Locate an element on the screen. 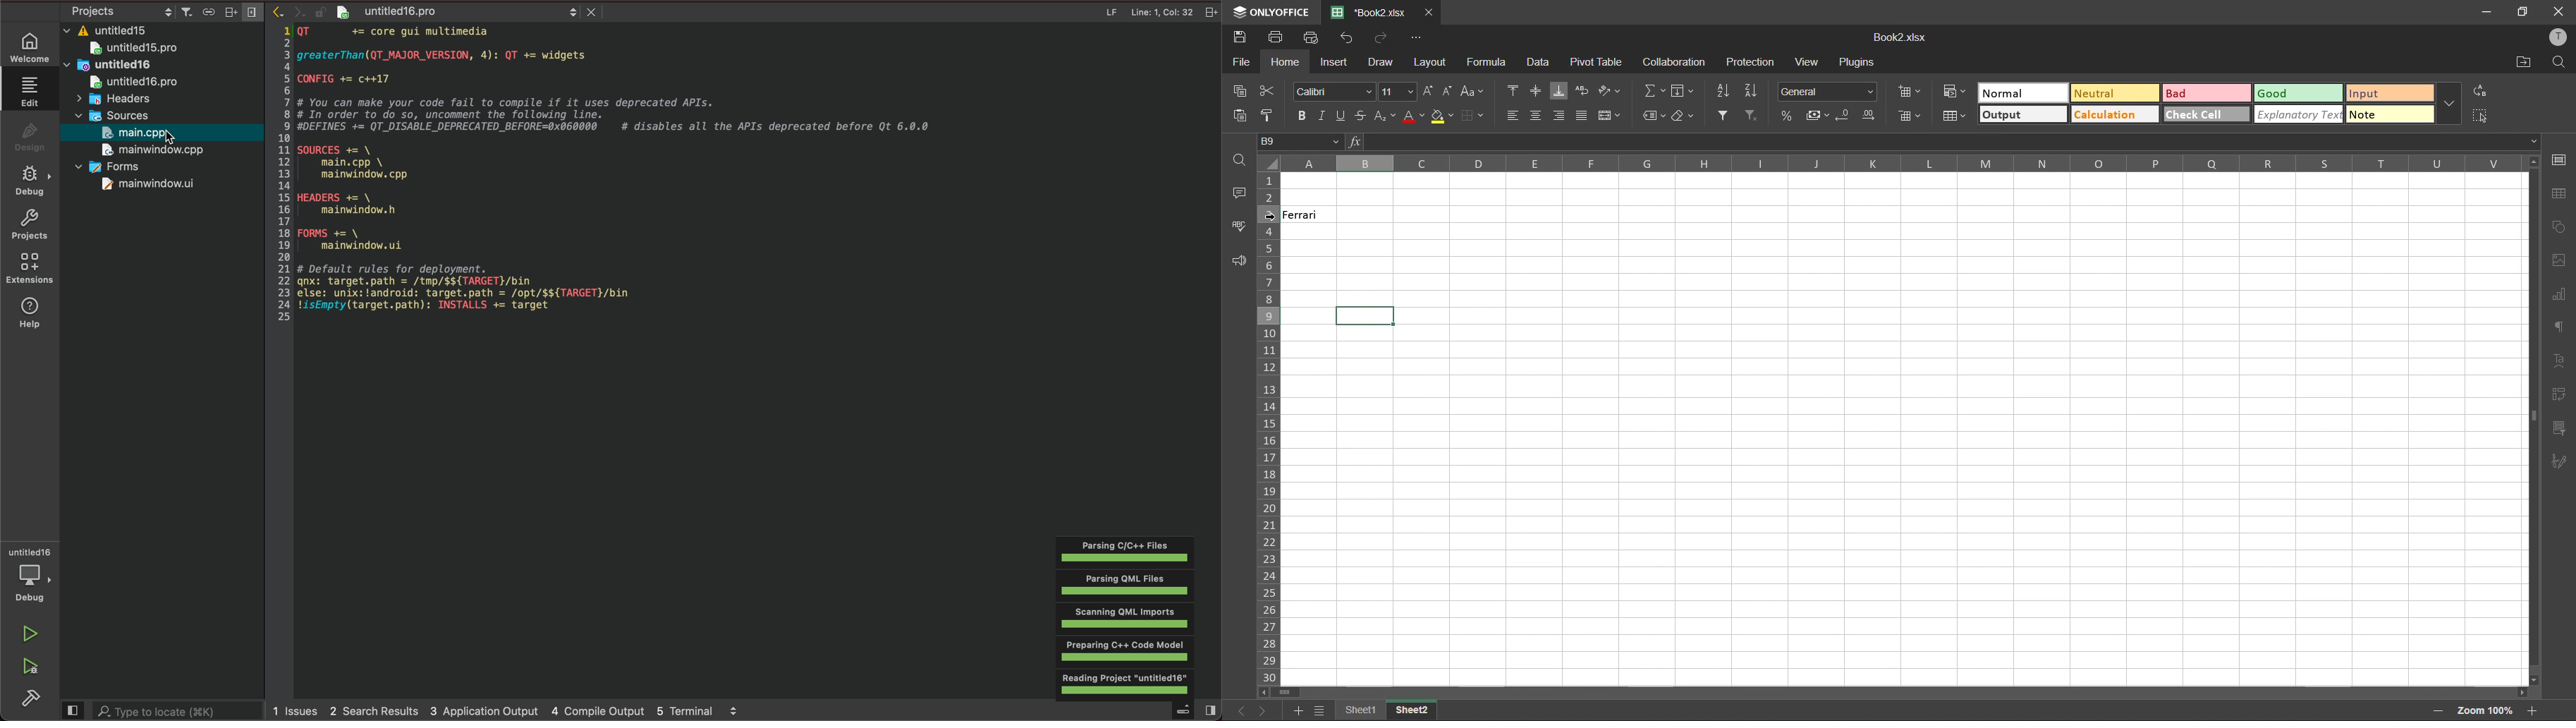  named ranges is located at coordinates (1653, 115).